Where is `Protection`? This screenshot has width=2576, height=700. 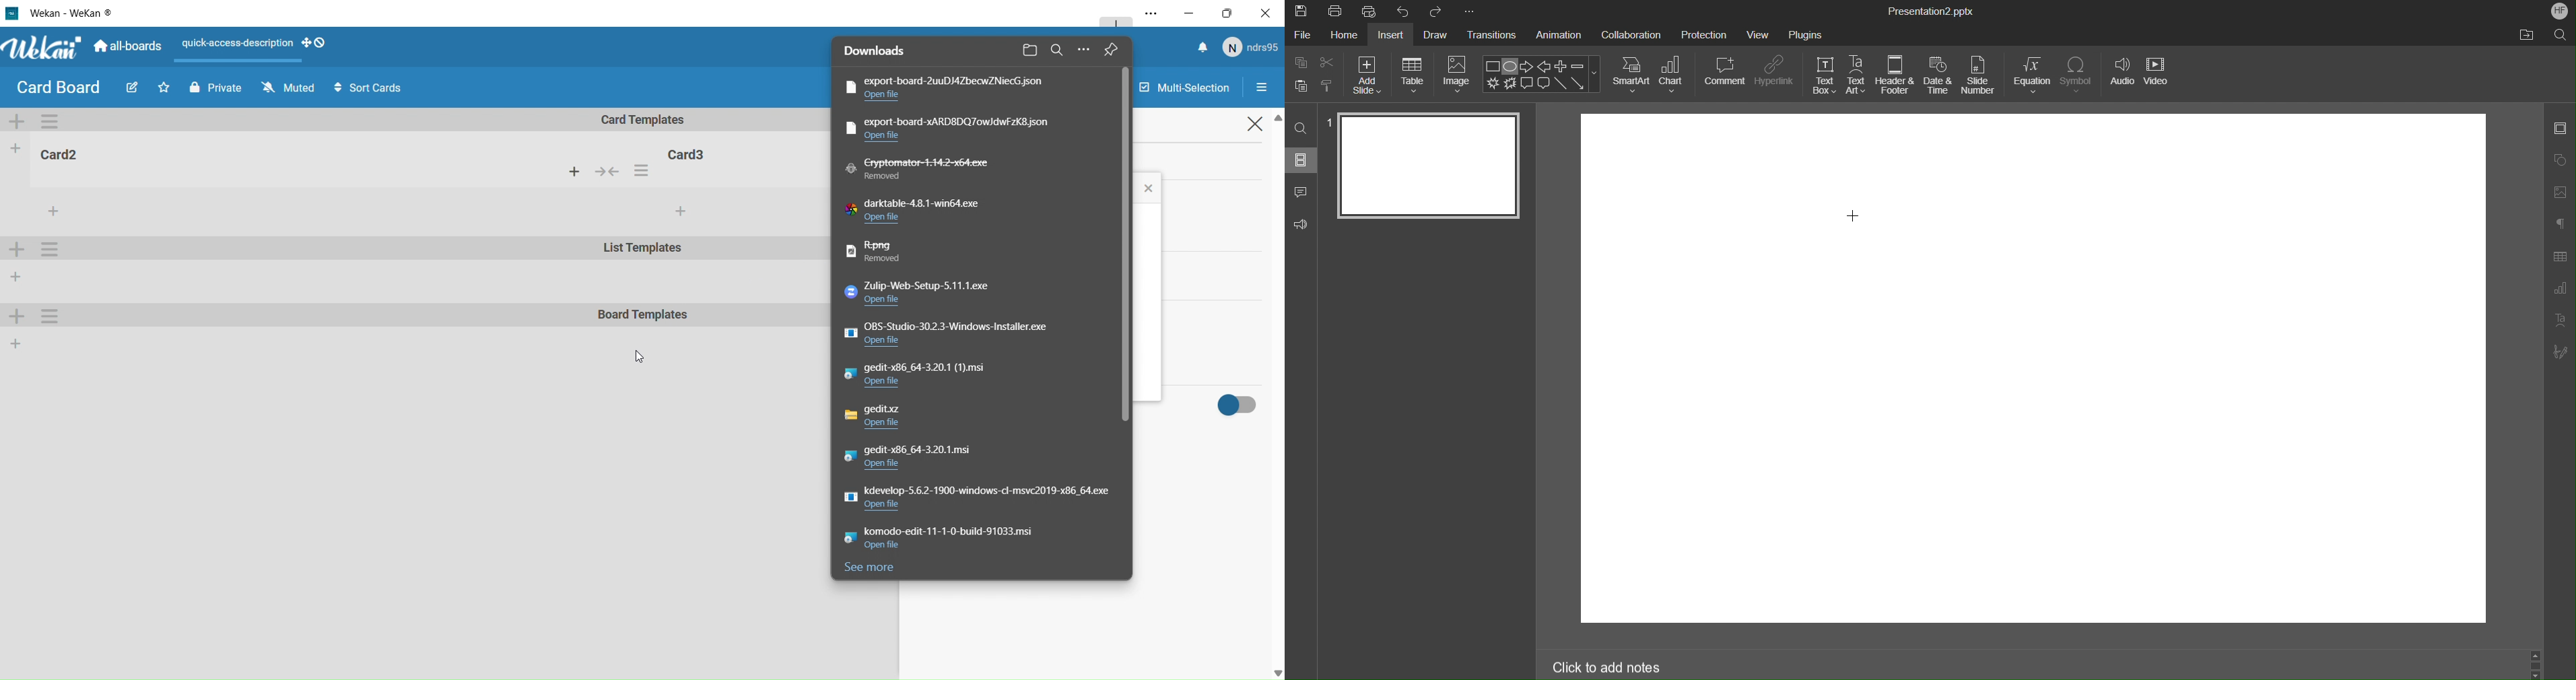 Protection is located at coordinates (1704, 34).